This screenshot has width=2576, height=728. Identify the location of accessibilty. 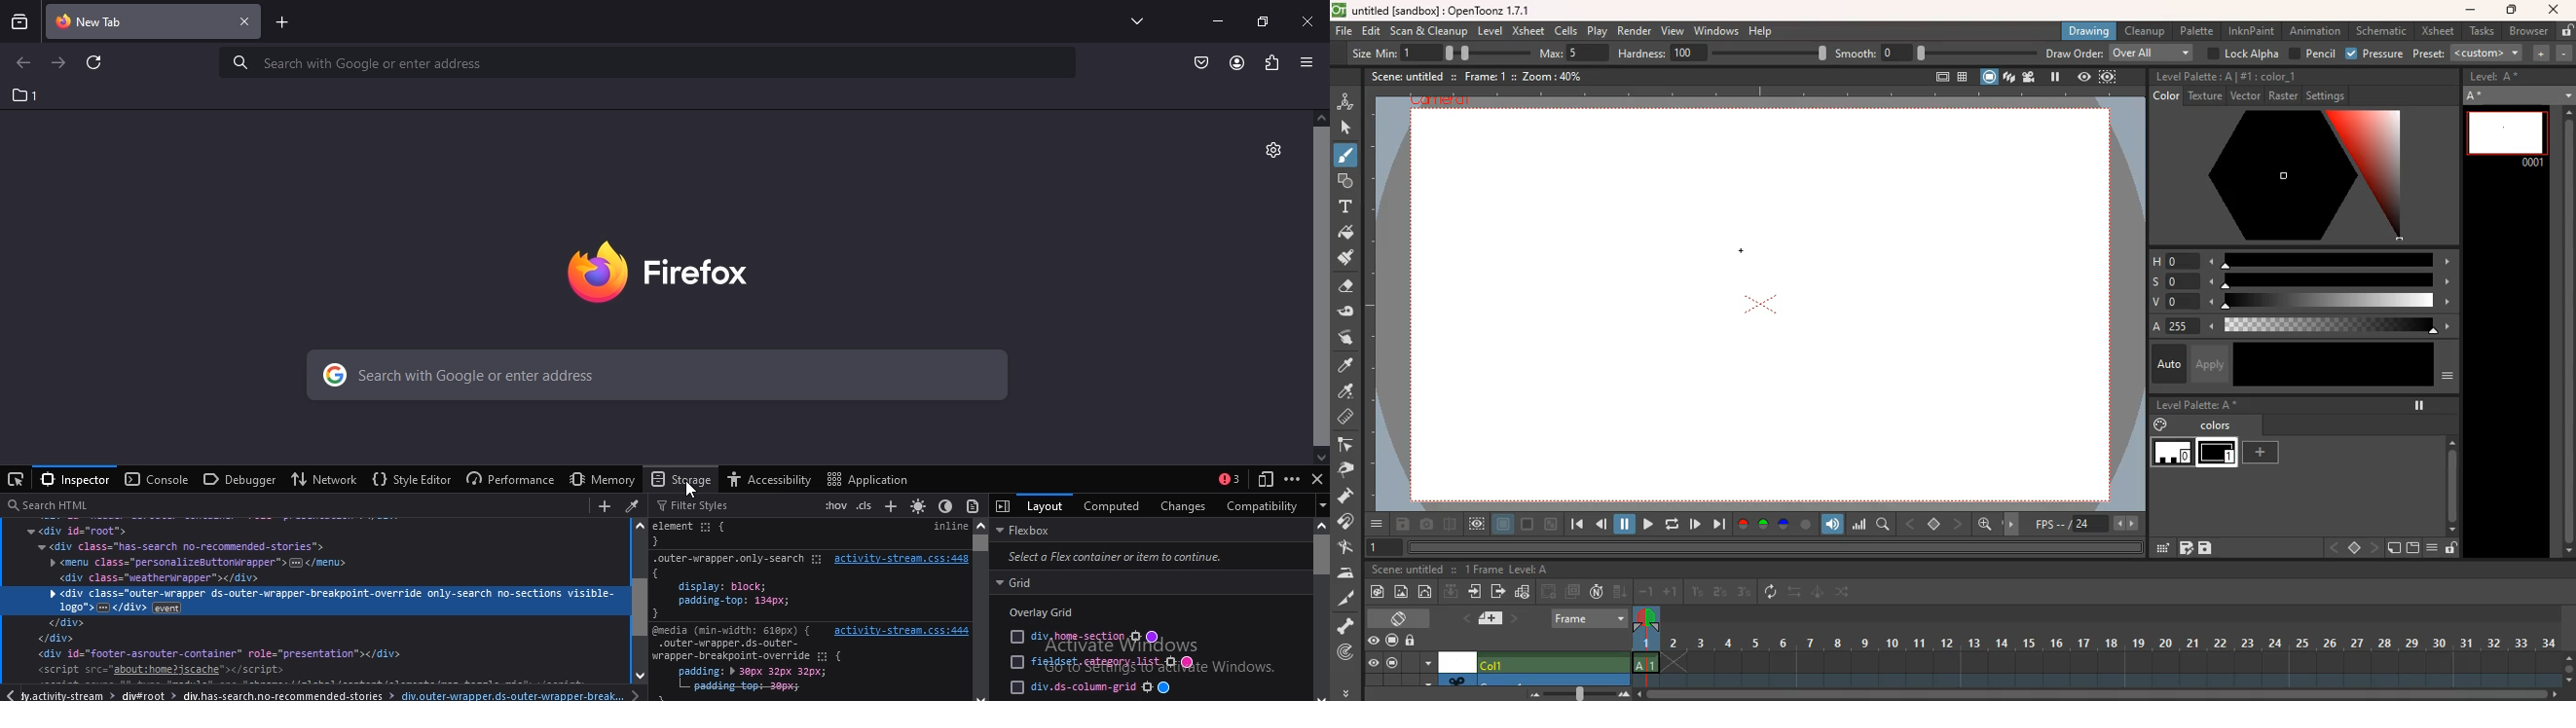
(774, 480).